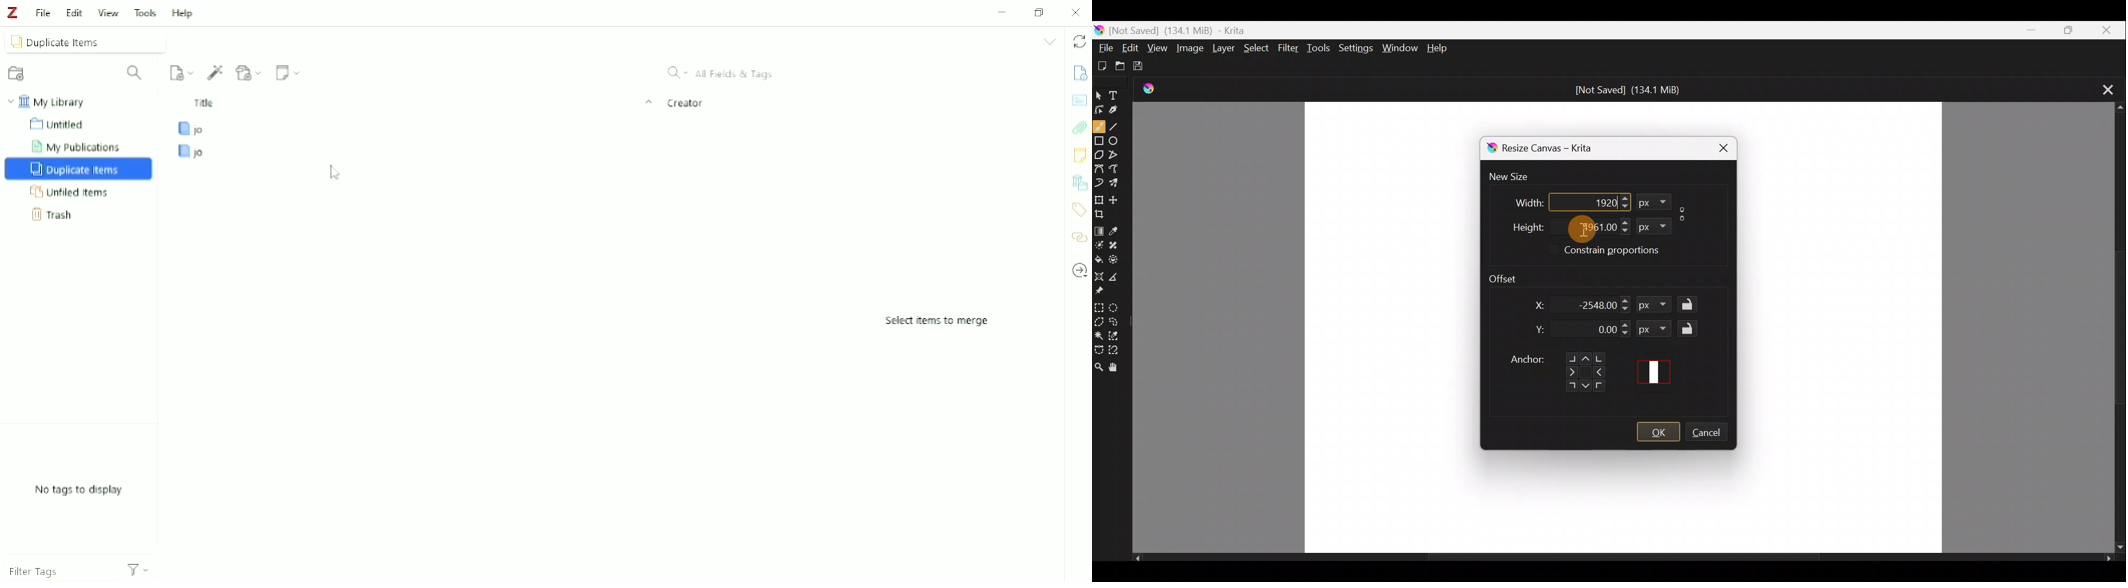 This screenshot has width=2128, height=588. What do you see at coordinates (1079, 127) in the screenshot?
I see `Attachments` at bounding box center [1079, 127].